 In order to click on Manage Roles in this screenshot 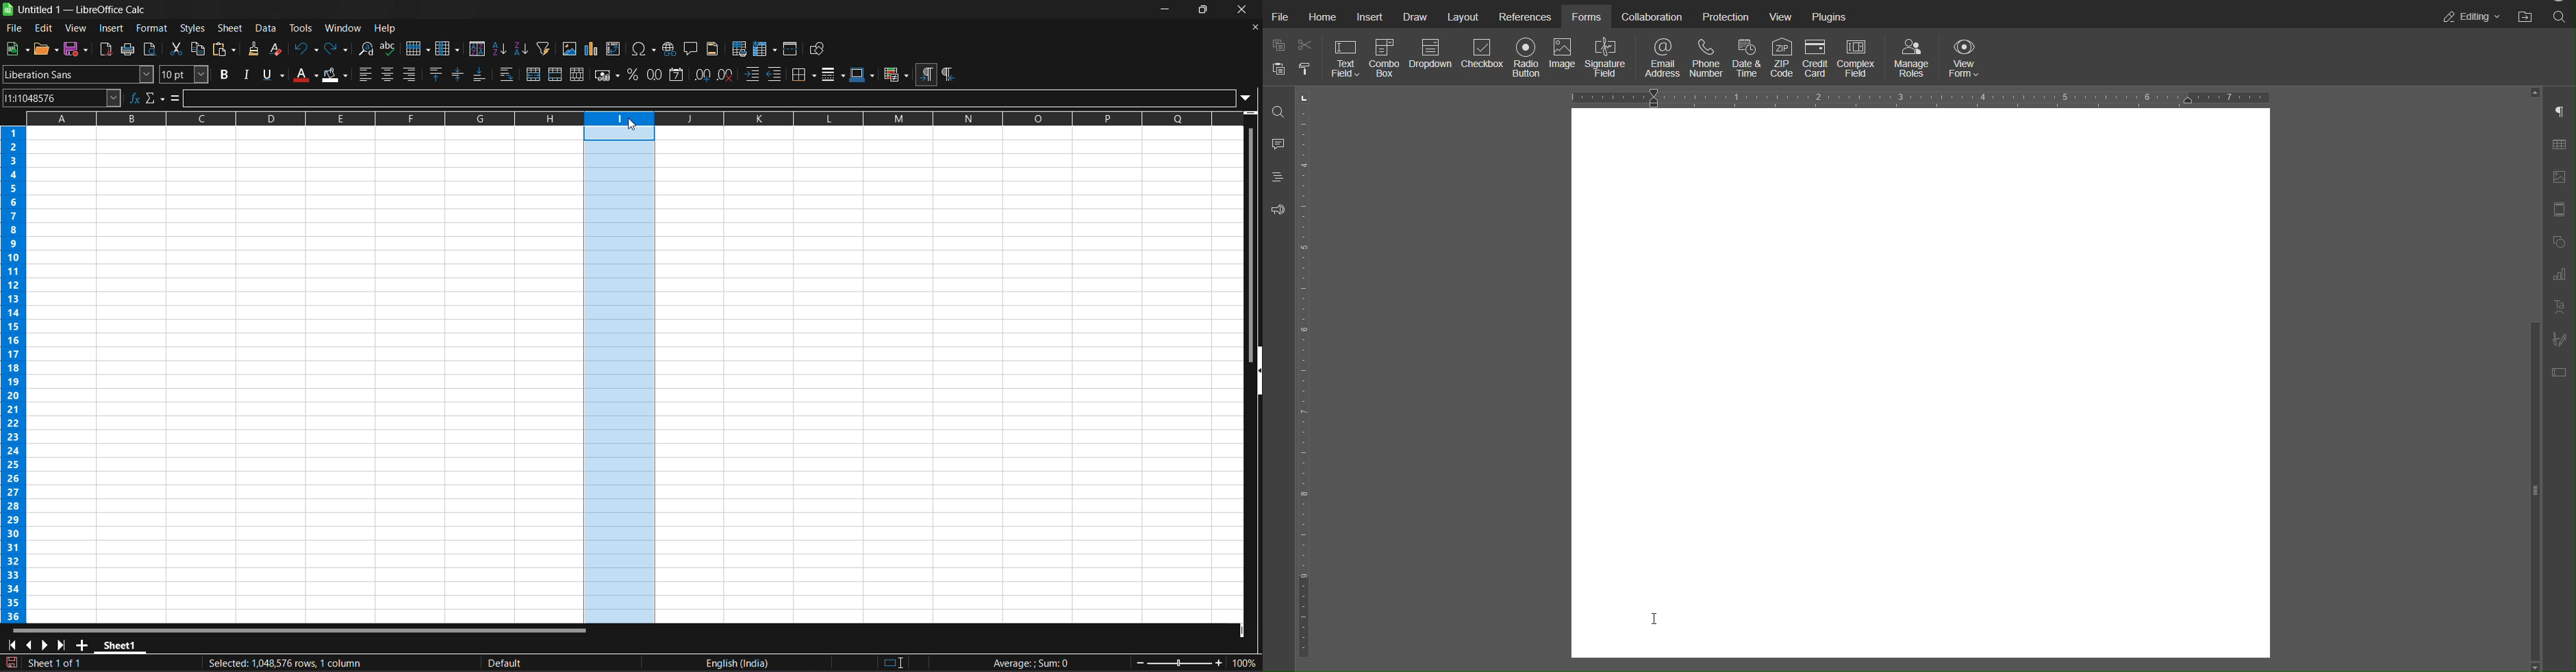, I will do `click(1912, 57)`.